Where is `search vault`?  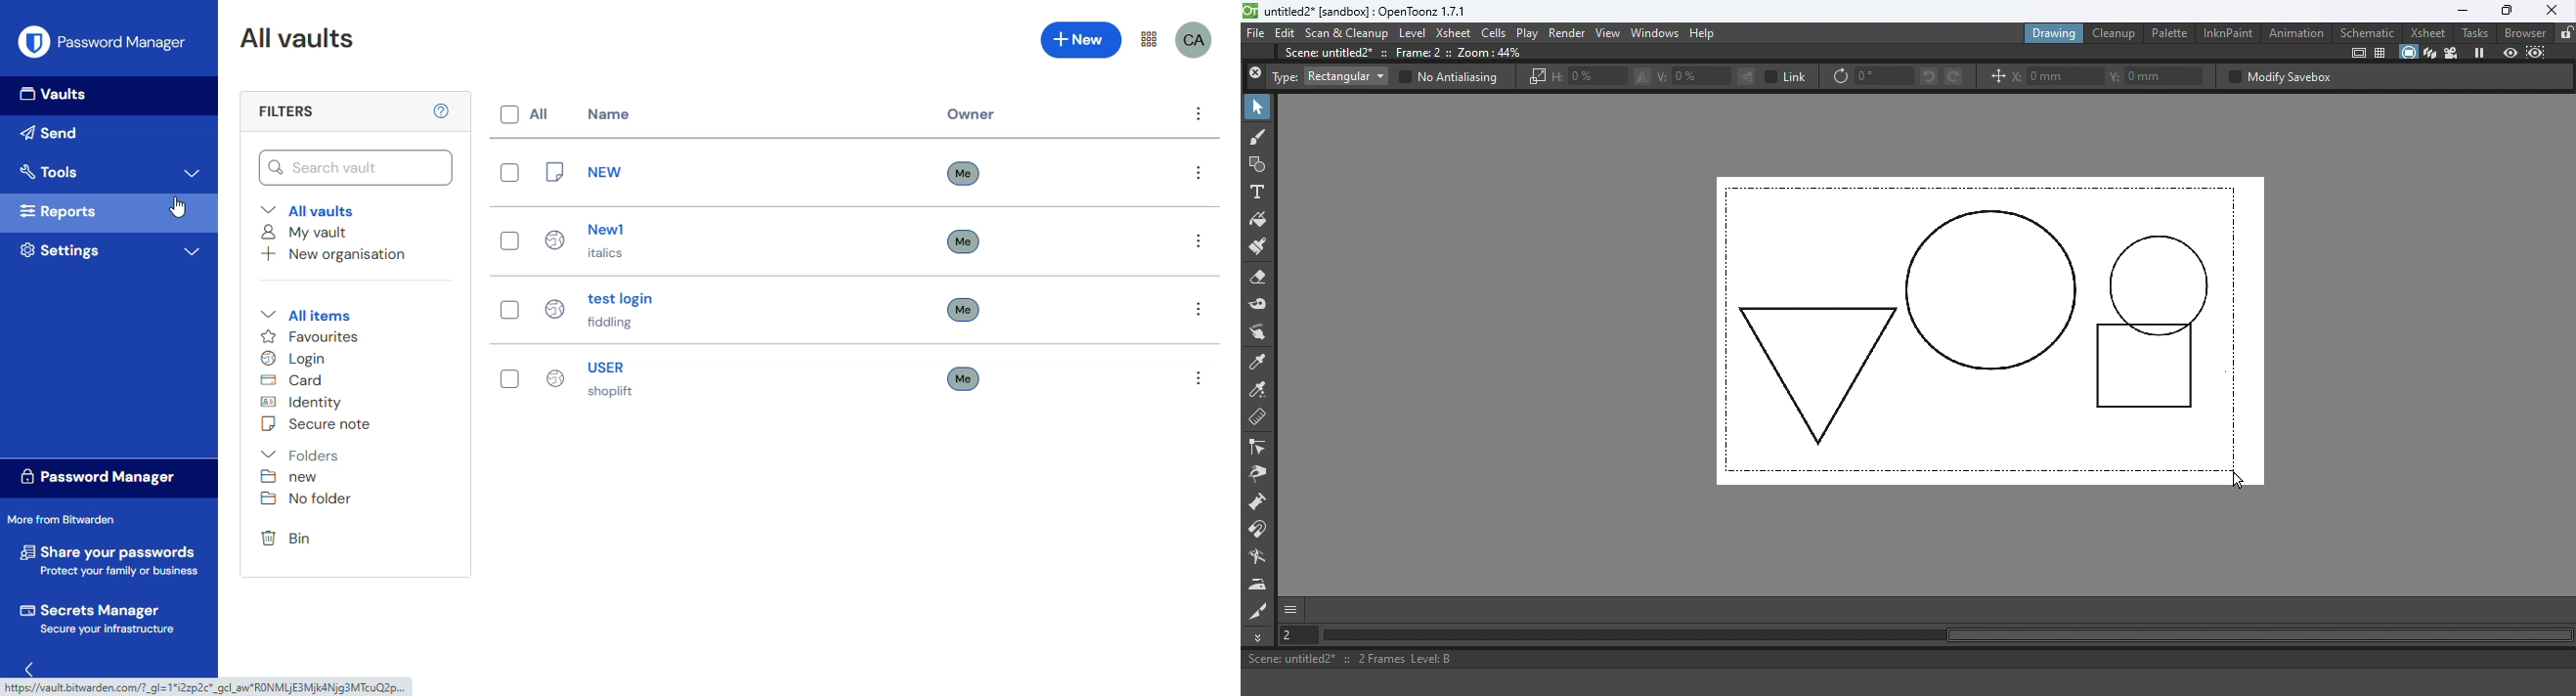
search vault is located at coordinates (355, 168).